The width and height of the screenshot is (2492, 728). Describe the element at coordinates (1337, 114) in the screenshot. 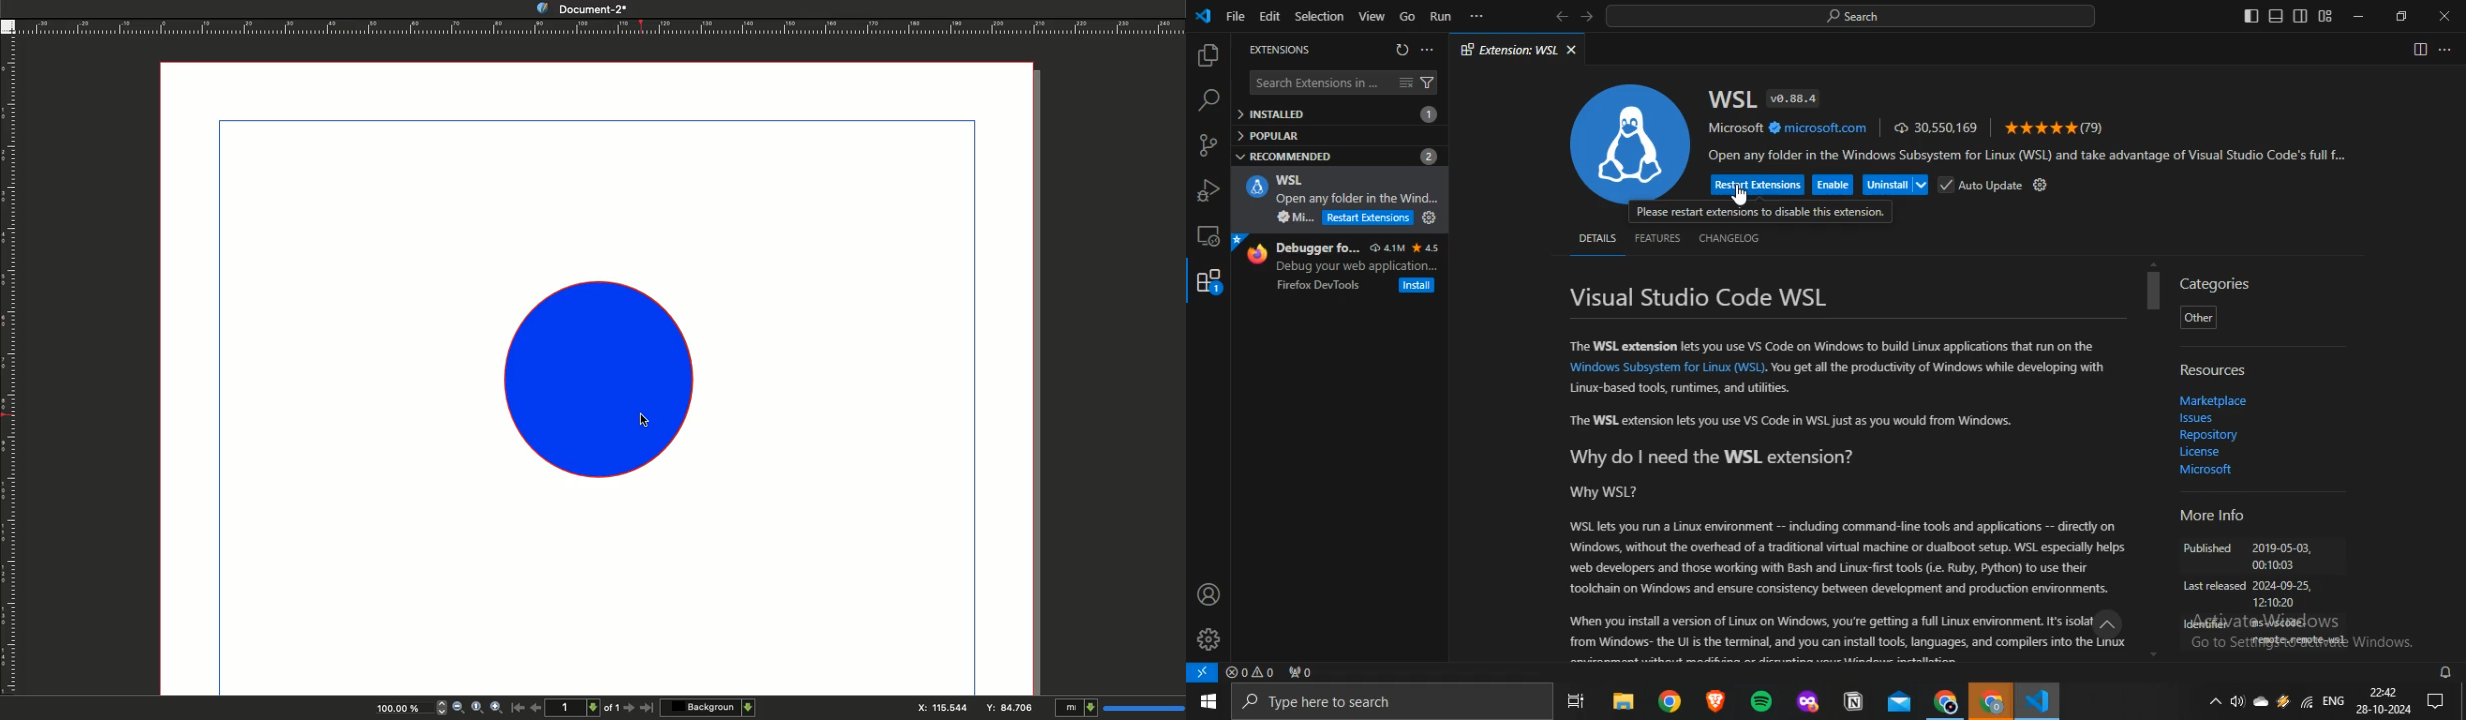

I see `INSTALLED` at that location.